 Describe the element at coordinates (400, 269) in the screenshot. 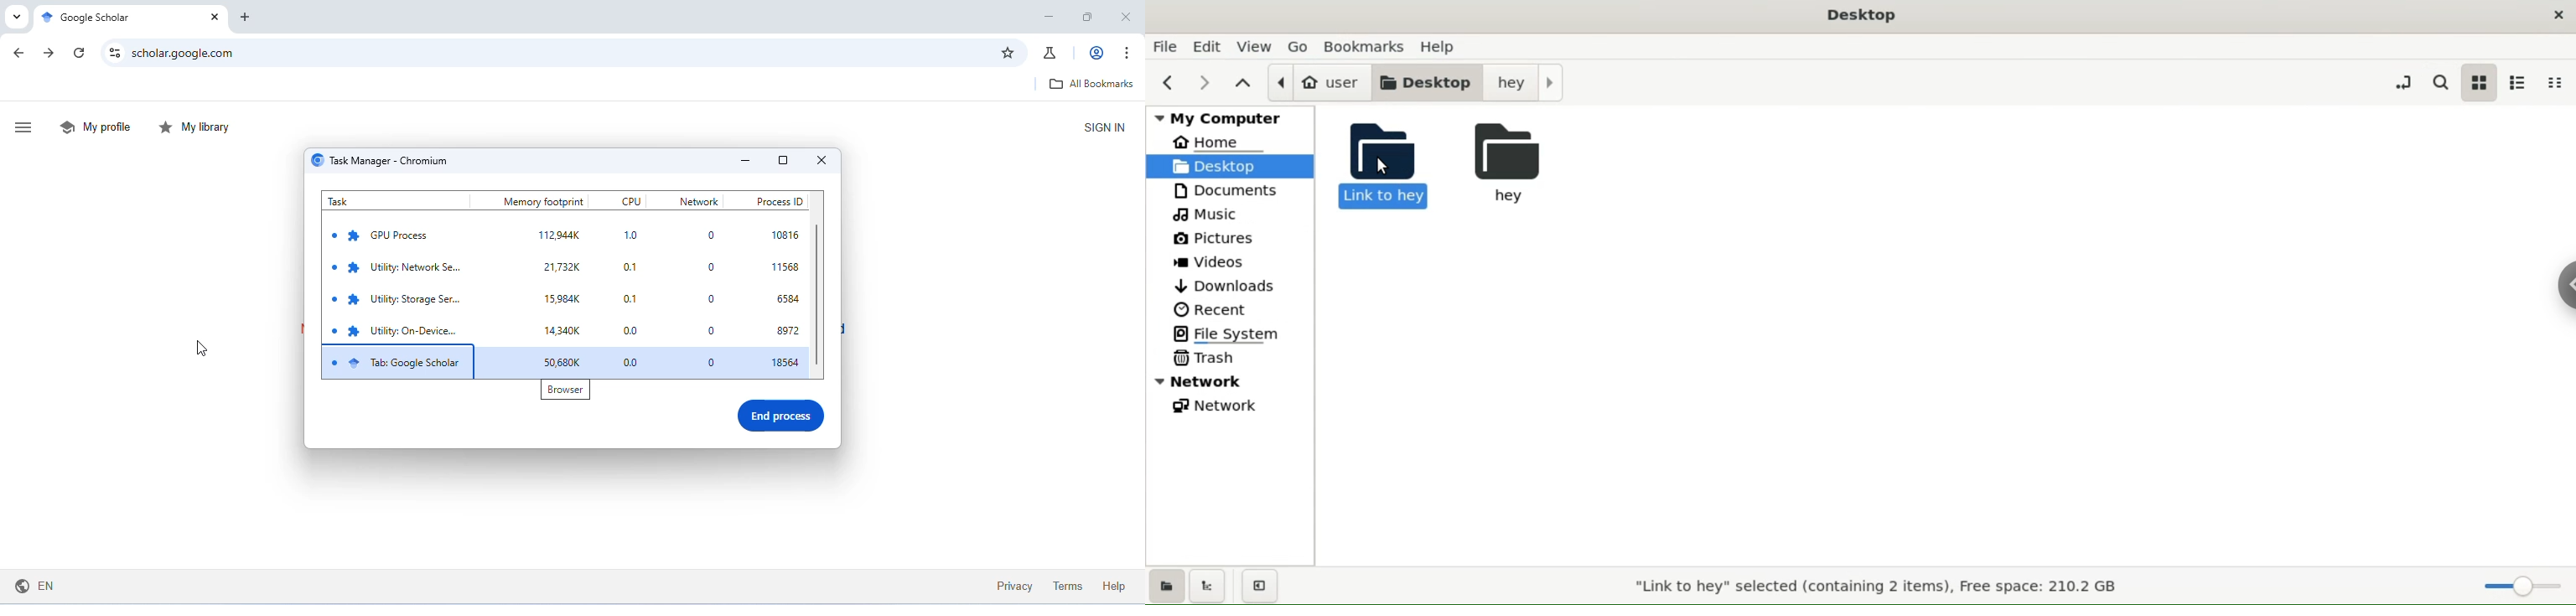

I see `utility network service` at that location.